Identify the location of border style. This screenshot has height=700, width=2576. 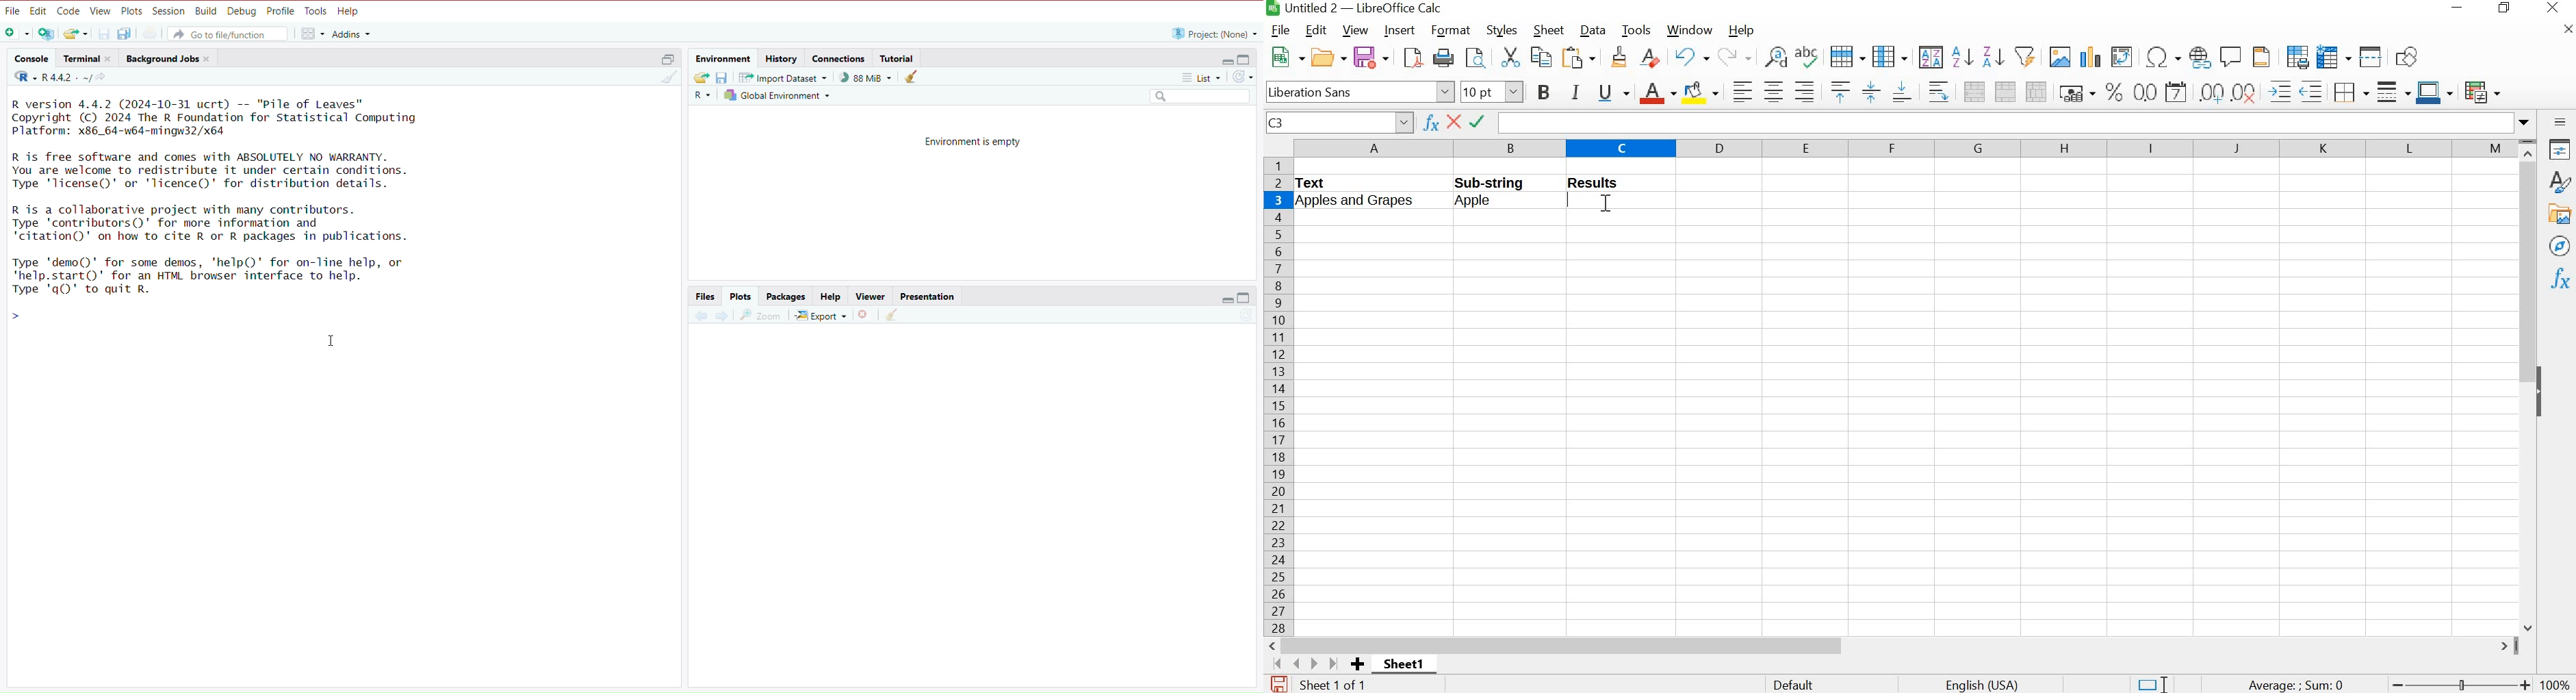
(2392, 90).